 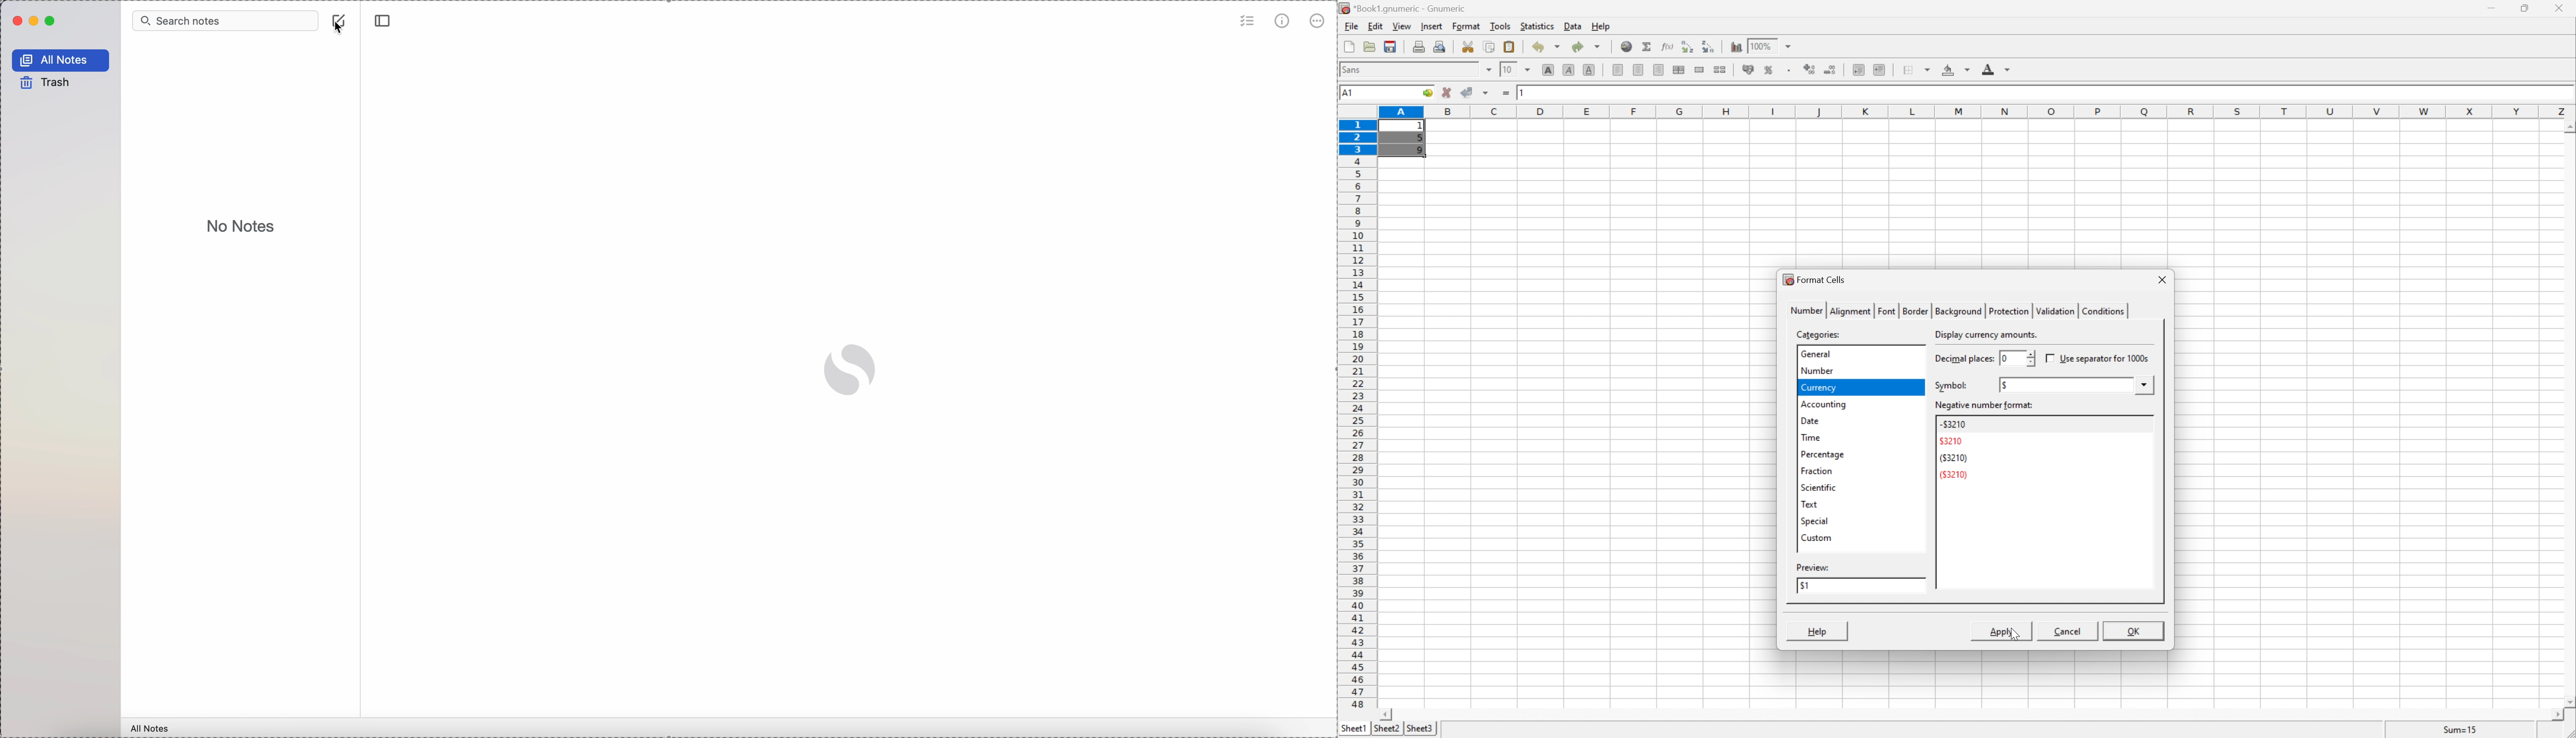 I want to click on statistics, so click(x=1536, y=25).